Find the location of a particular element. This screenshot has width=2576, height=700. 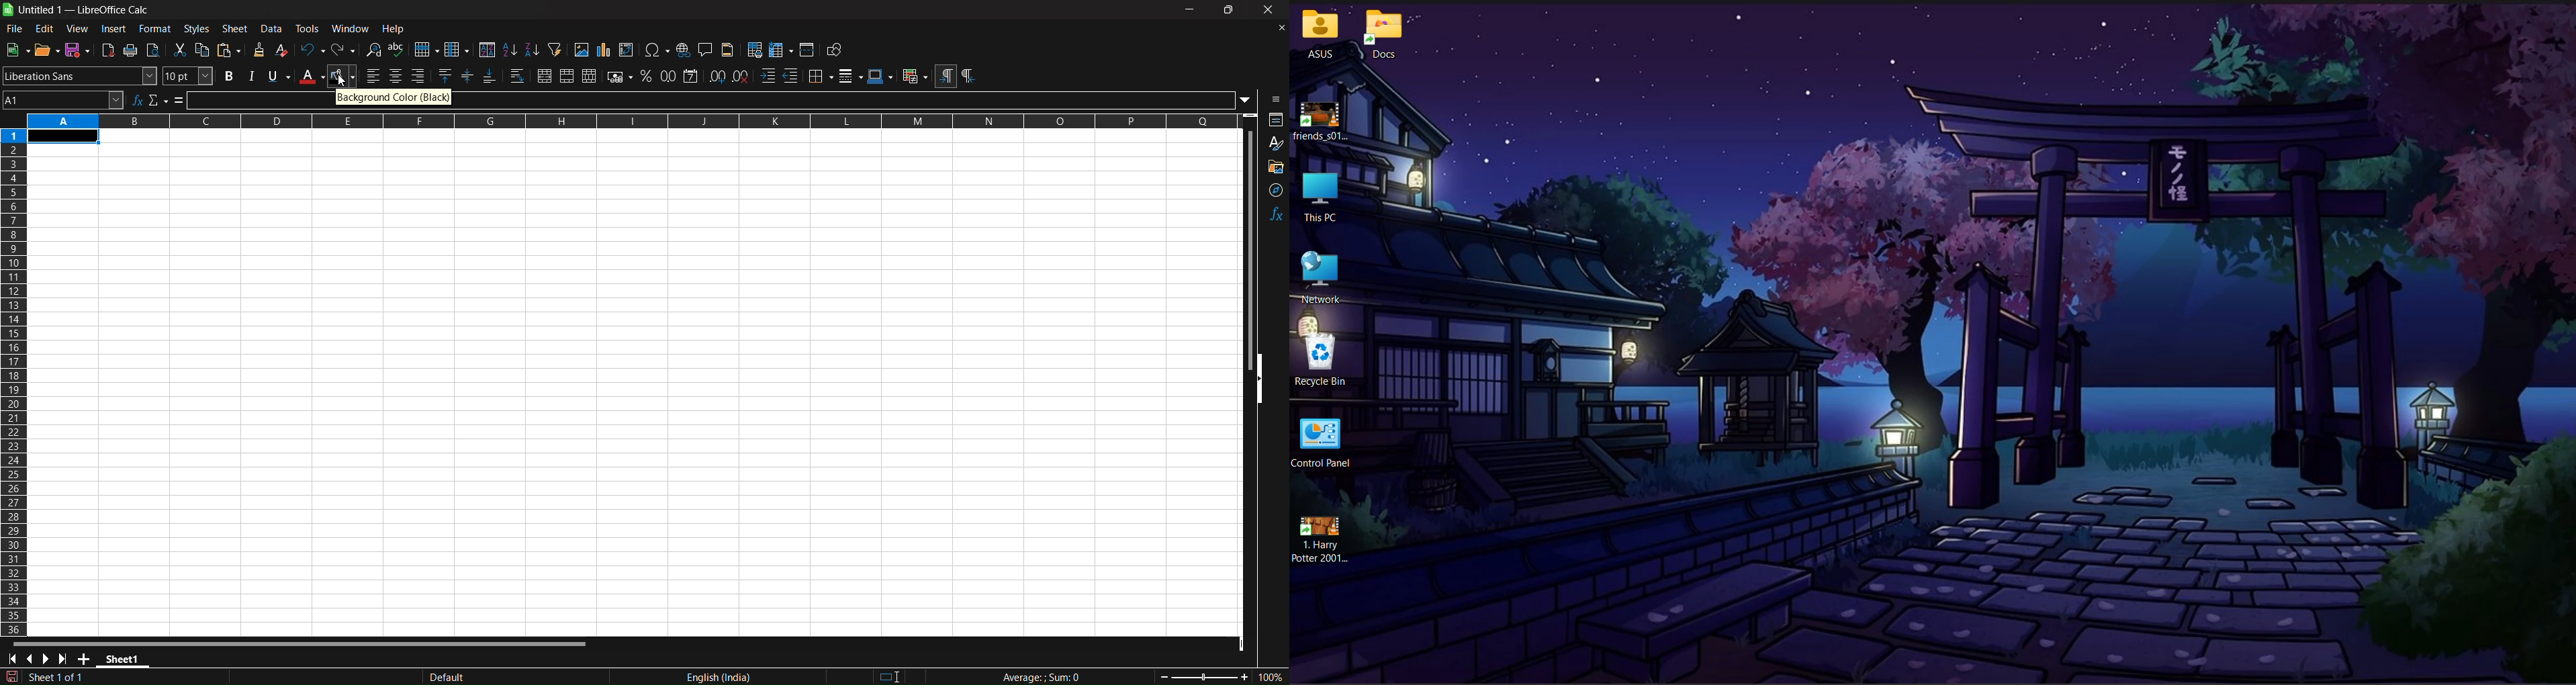

close document is located at coordinates (1277, 29).